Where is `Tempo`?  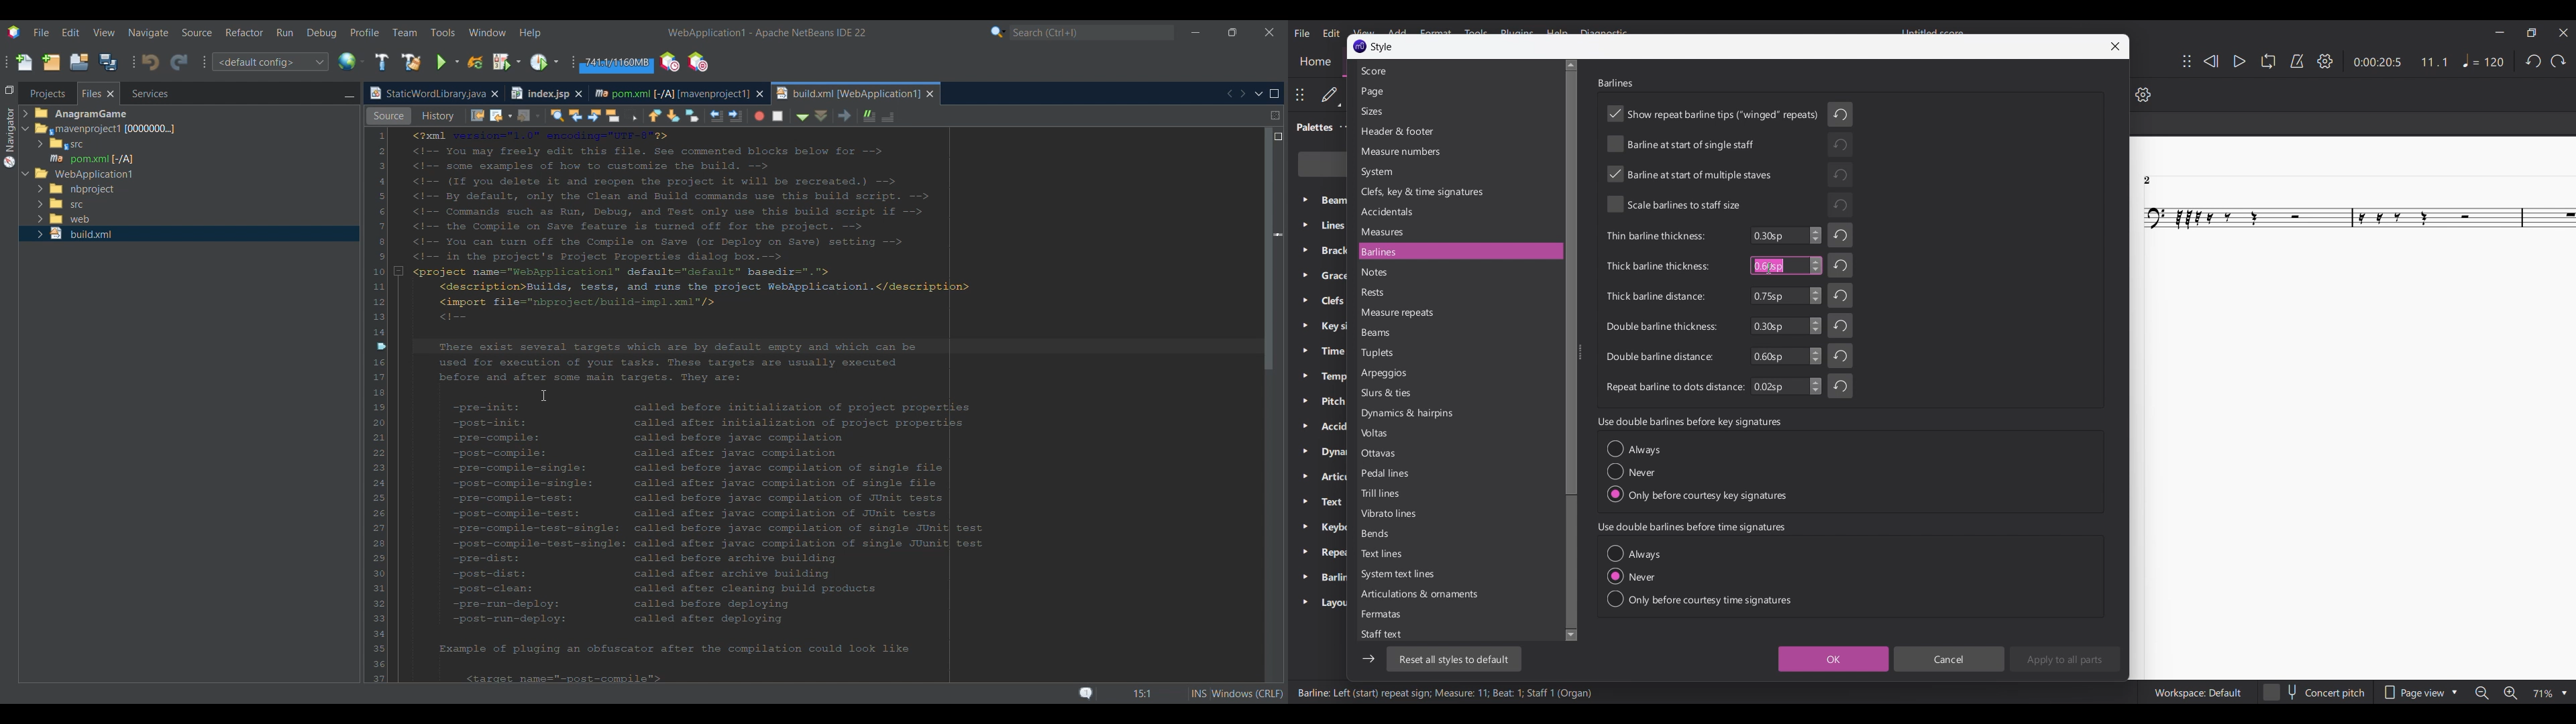
Tempo is located at coordinates (2483, 60).